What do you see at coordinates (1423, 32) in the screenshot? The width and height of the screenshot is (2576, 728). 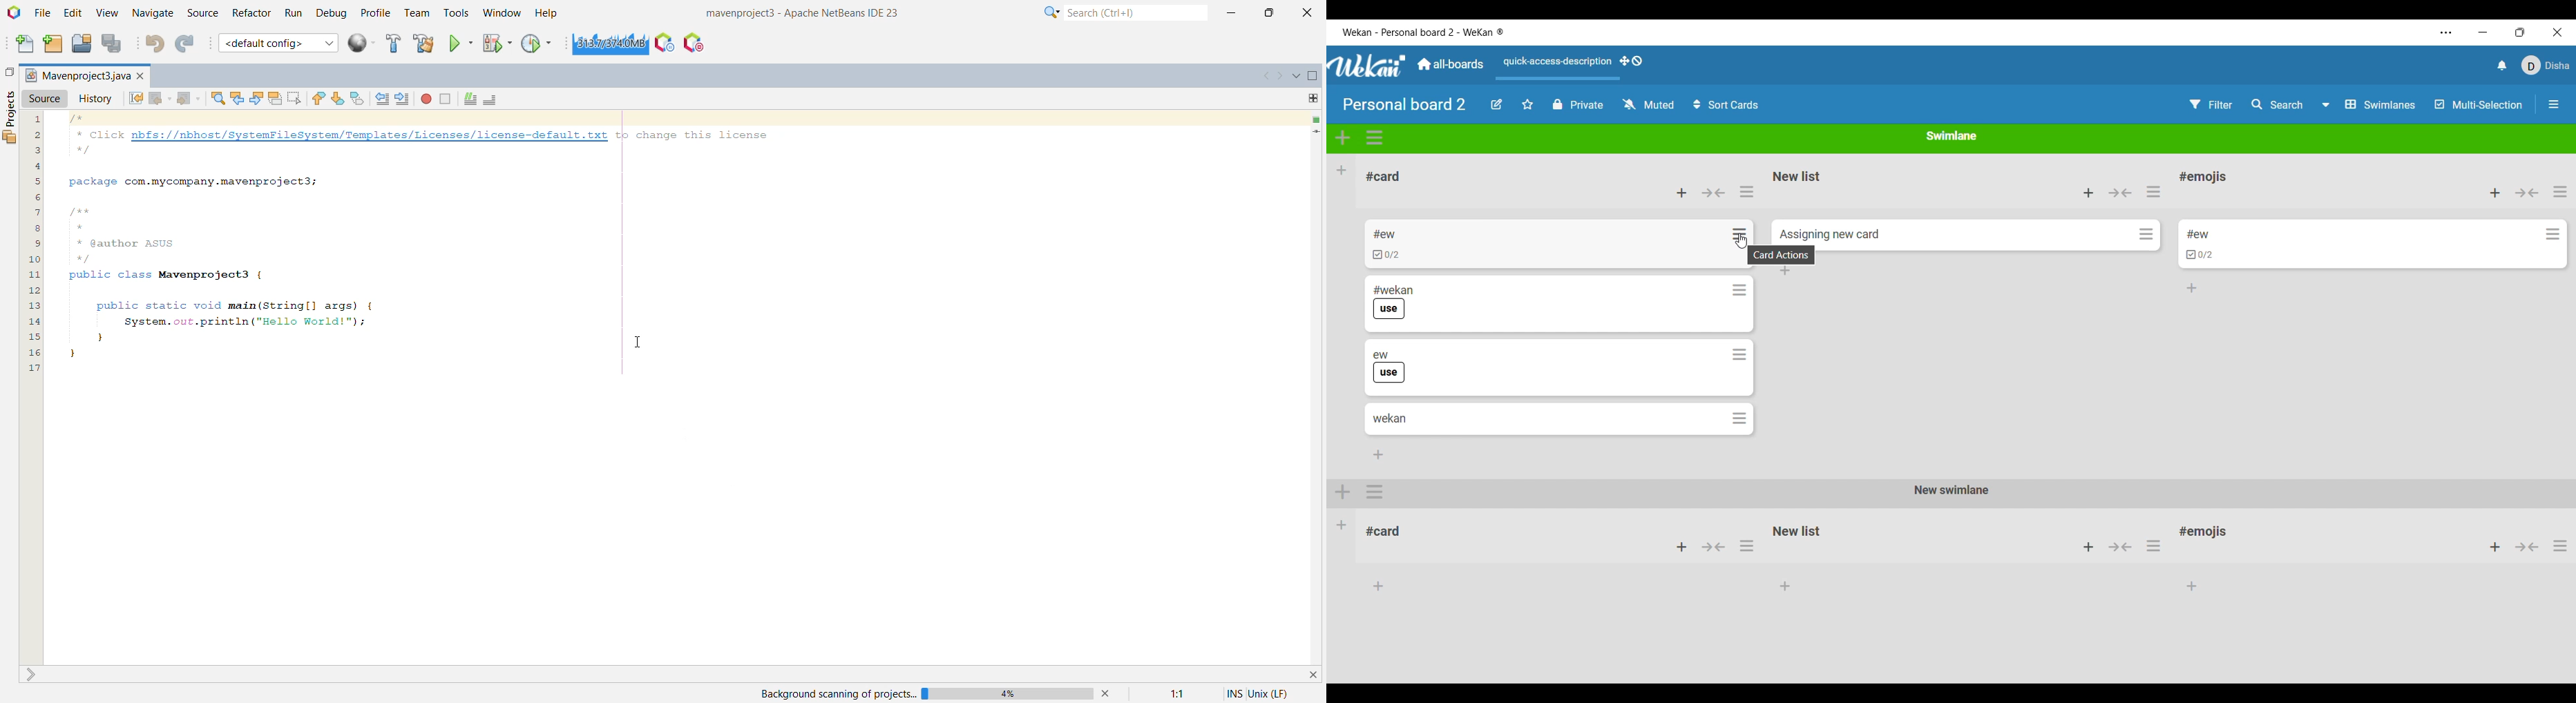 I see `Software name and board name` at bounding box center [1423, 32].